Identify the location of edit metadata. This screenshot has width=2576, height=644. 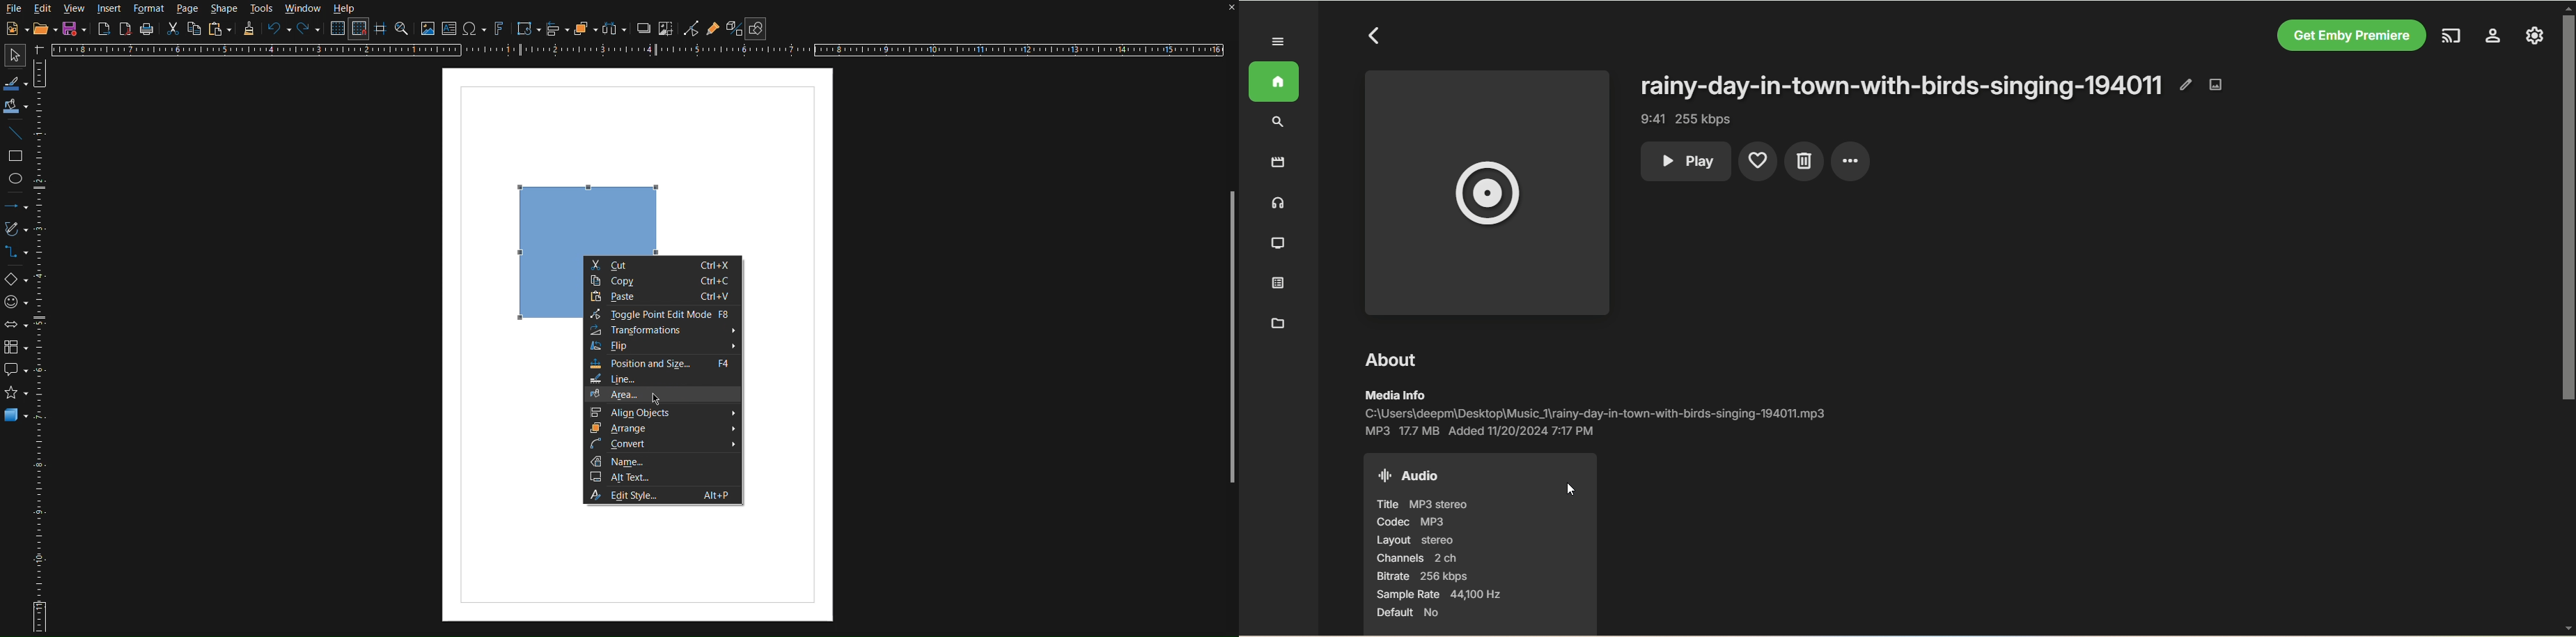
(2188, 86).